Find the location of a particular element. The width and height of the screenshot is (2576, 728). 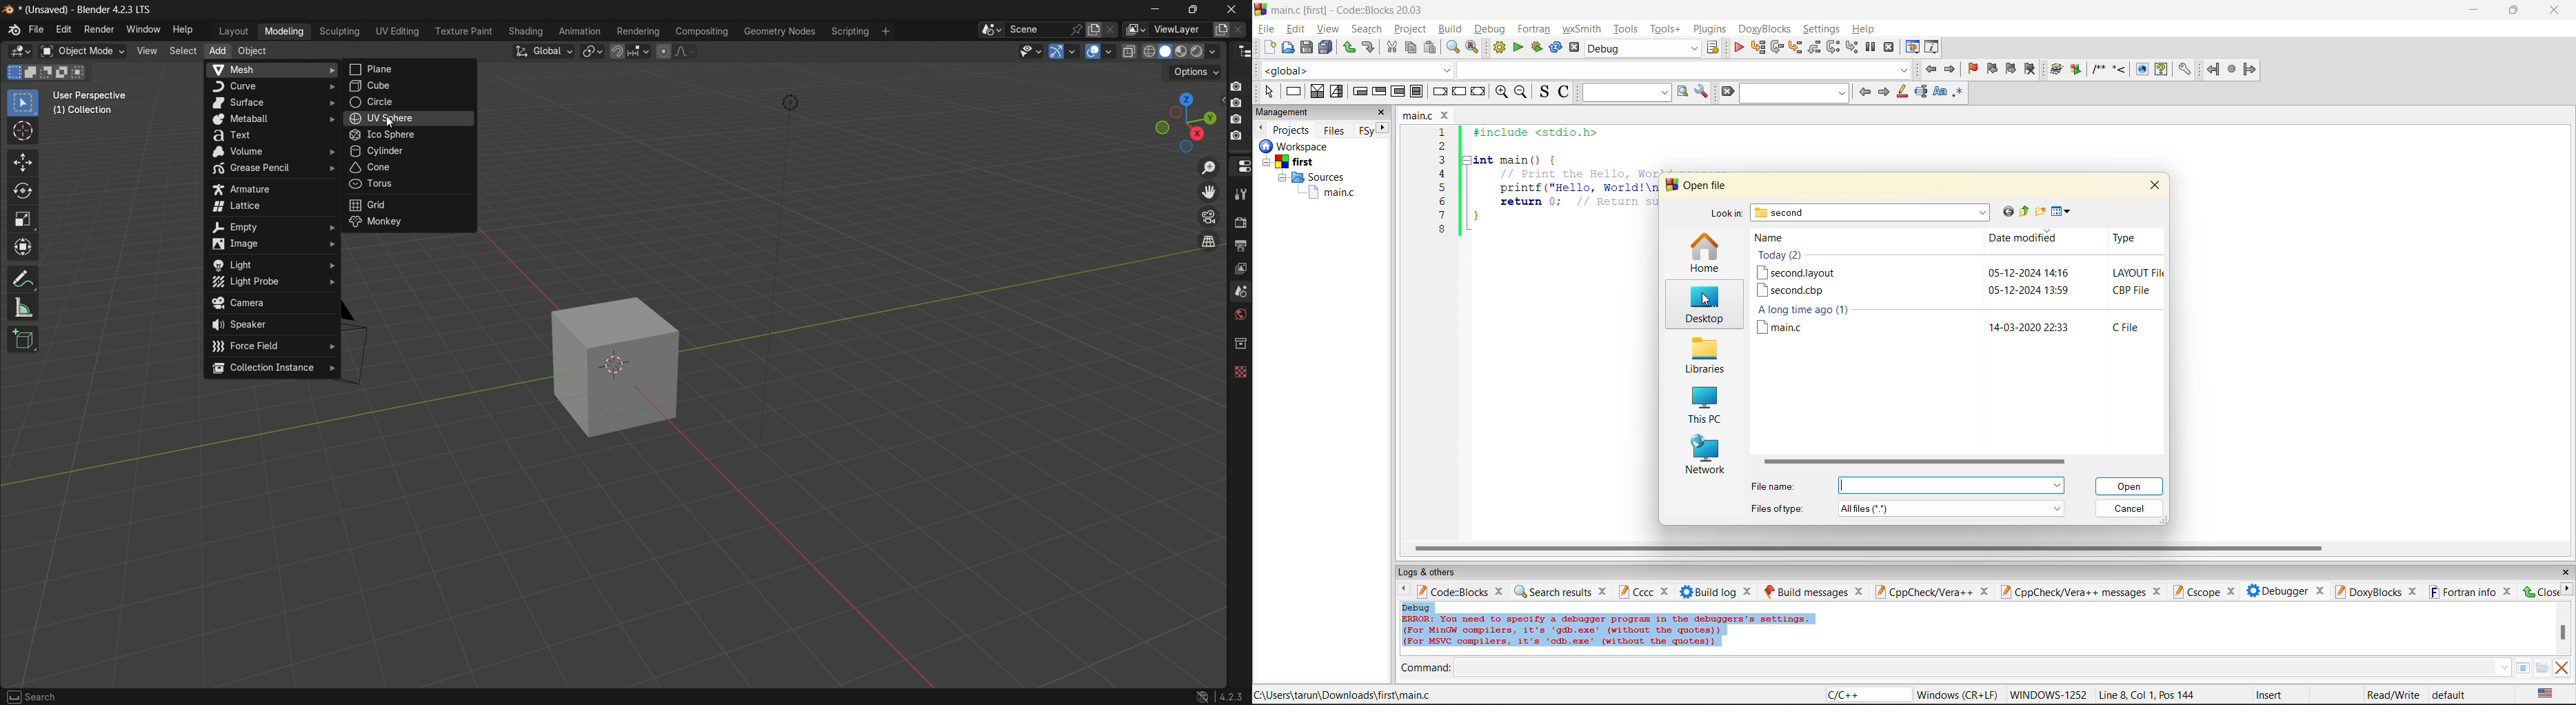

run is located at coordinates (1518, 48).